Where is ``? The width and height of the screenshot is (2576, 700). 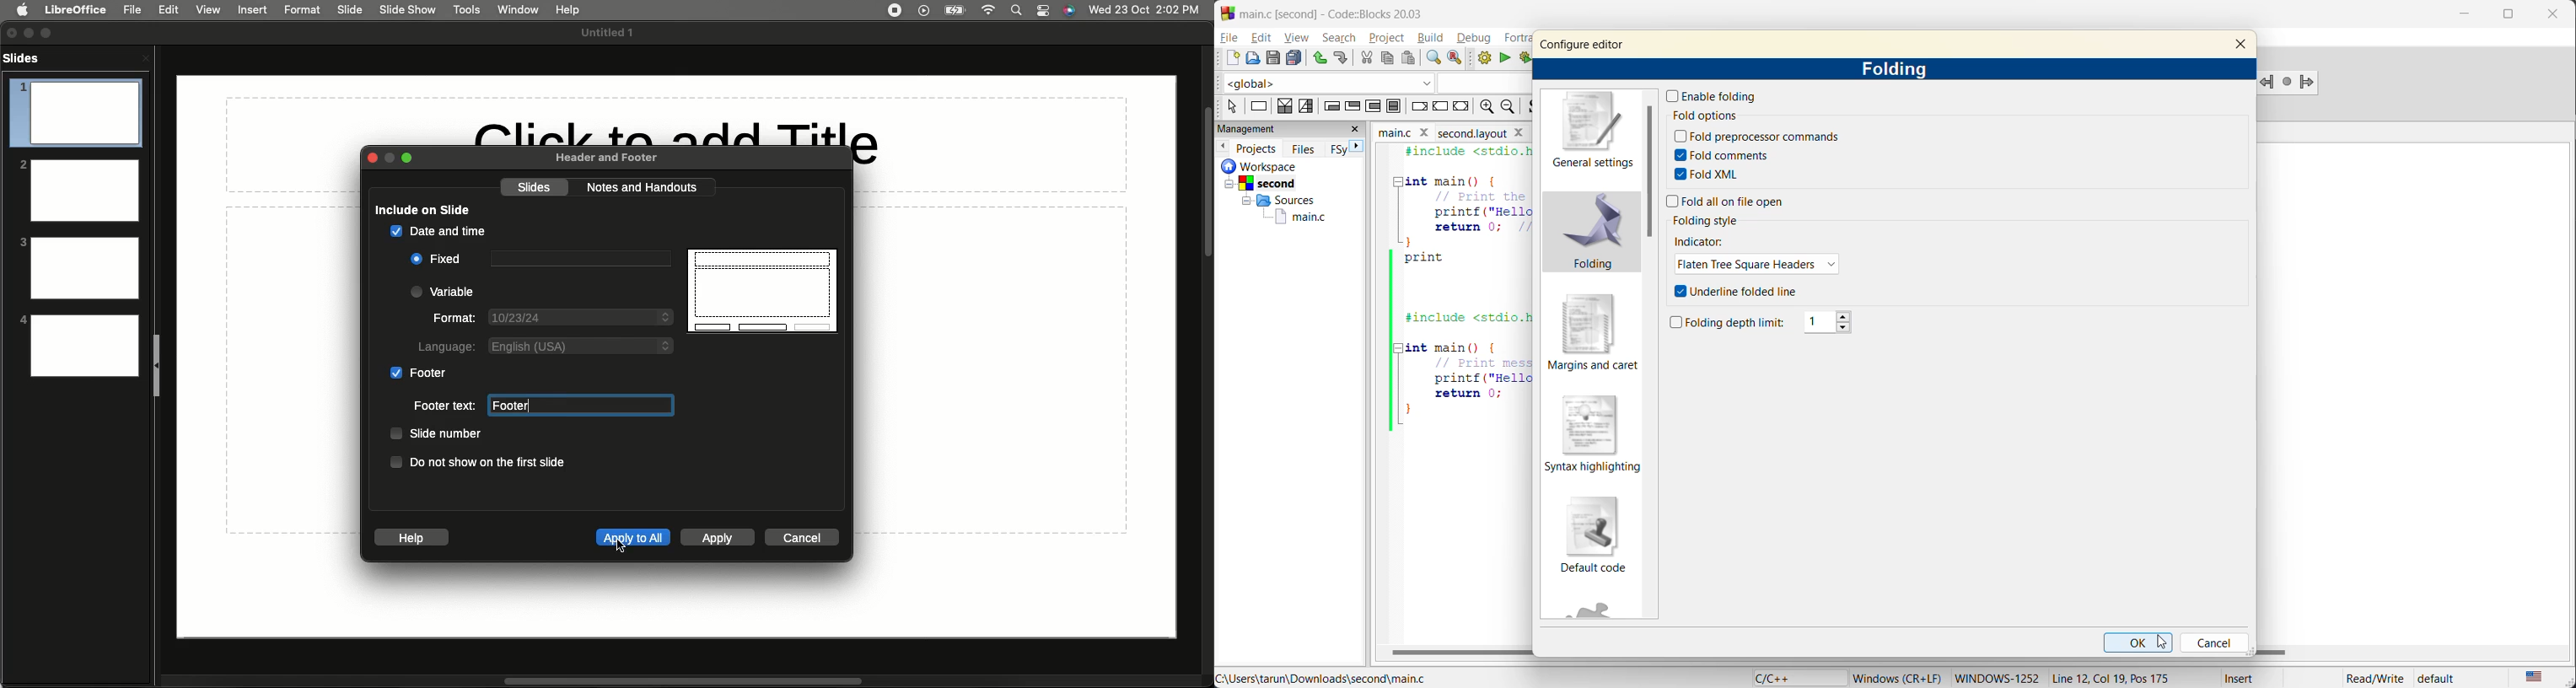  is located at coordinates (1275, 200).